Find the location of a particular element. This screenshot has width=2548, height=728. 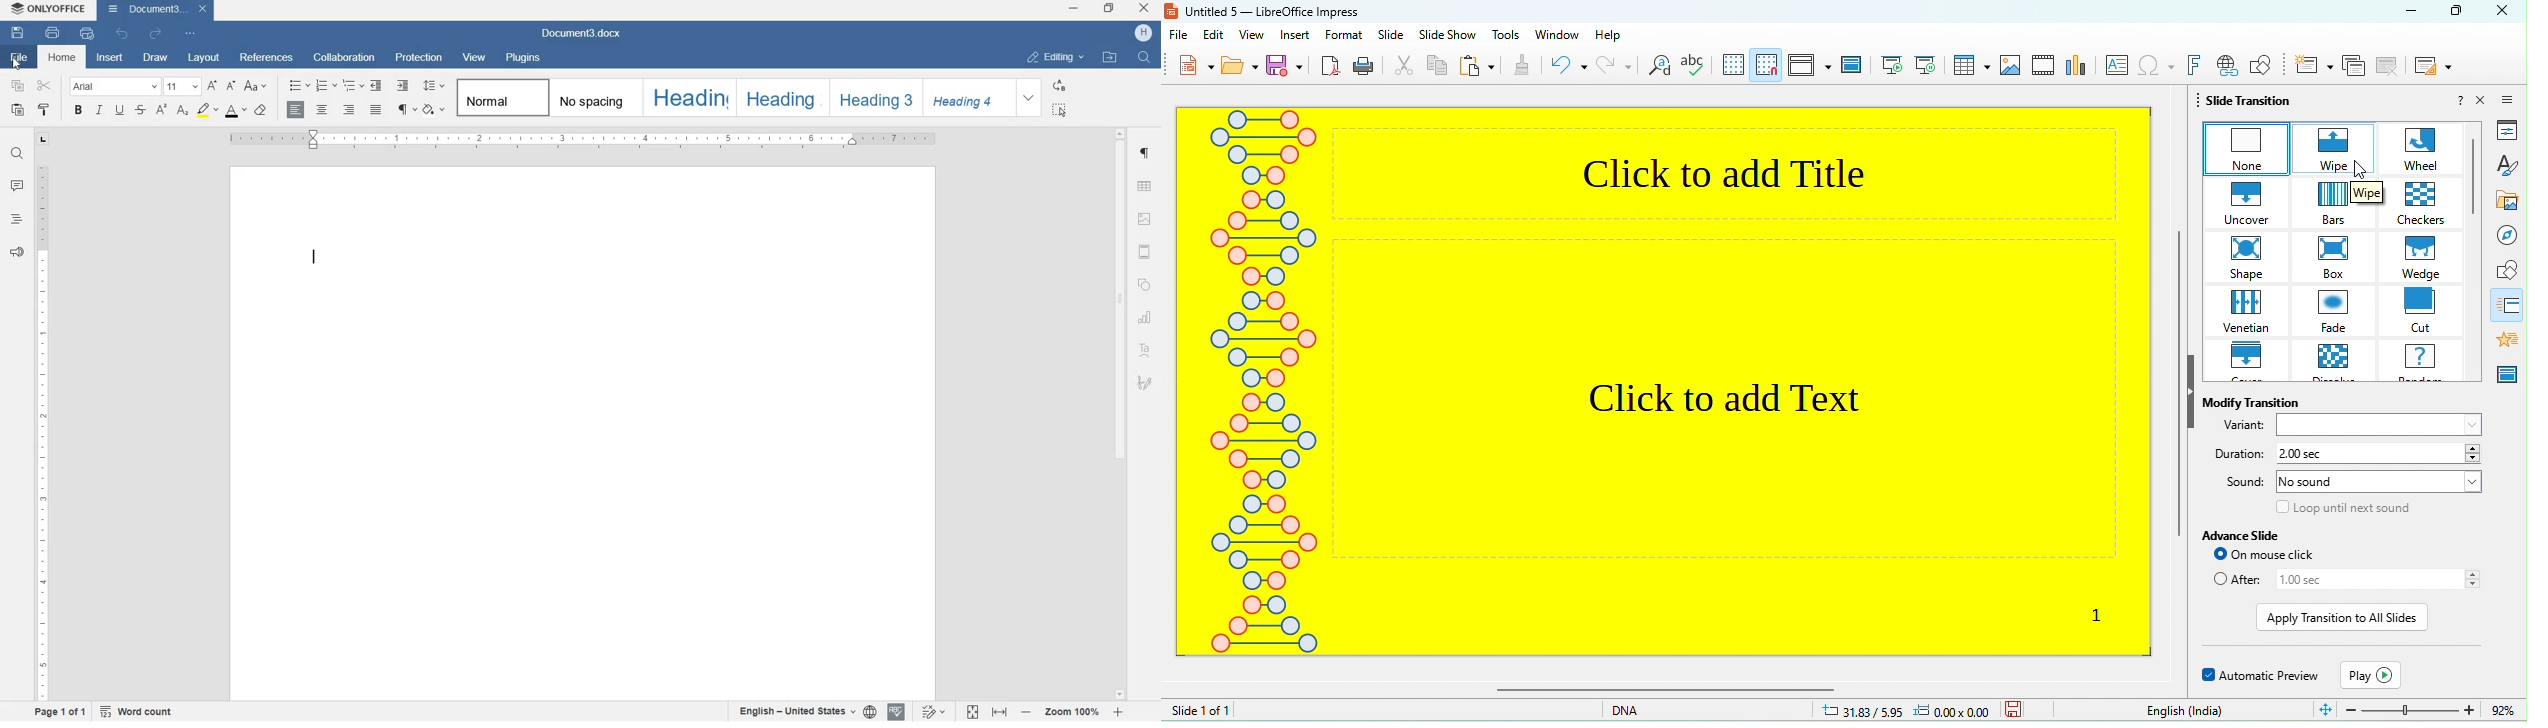

advanced slide is located at coordinates (2248, 535).